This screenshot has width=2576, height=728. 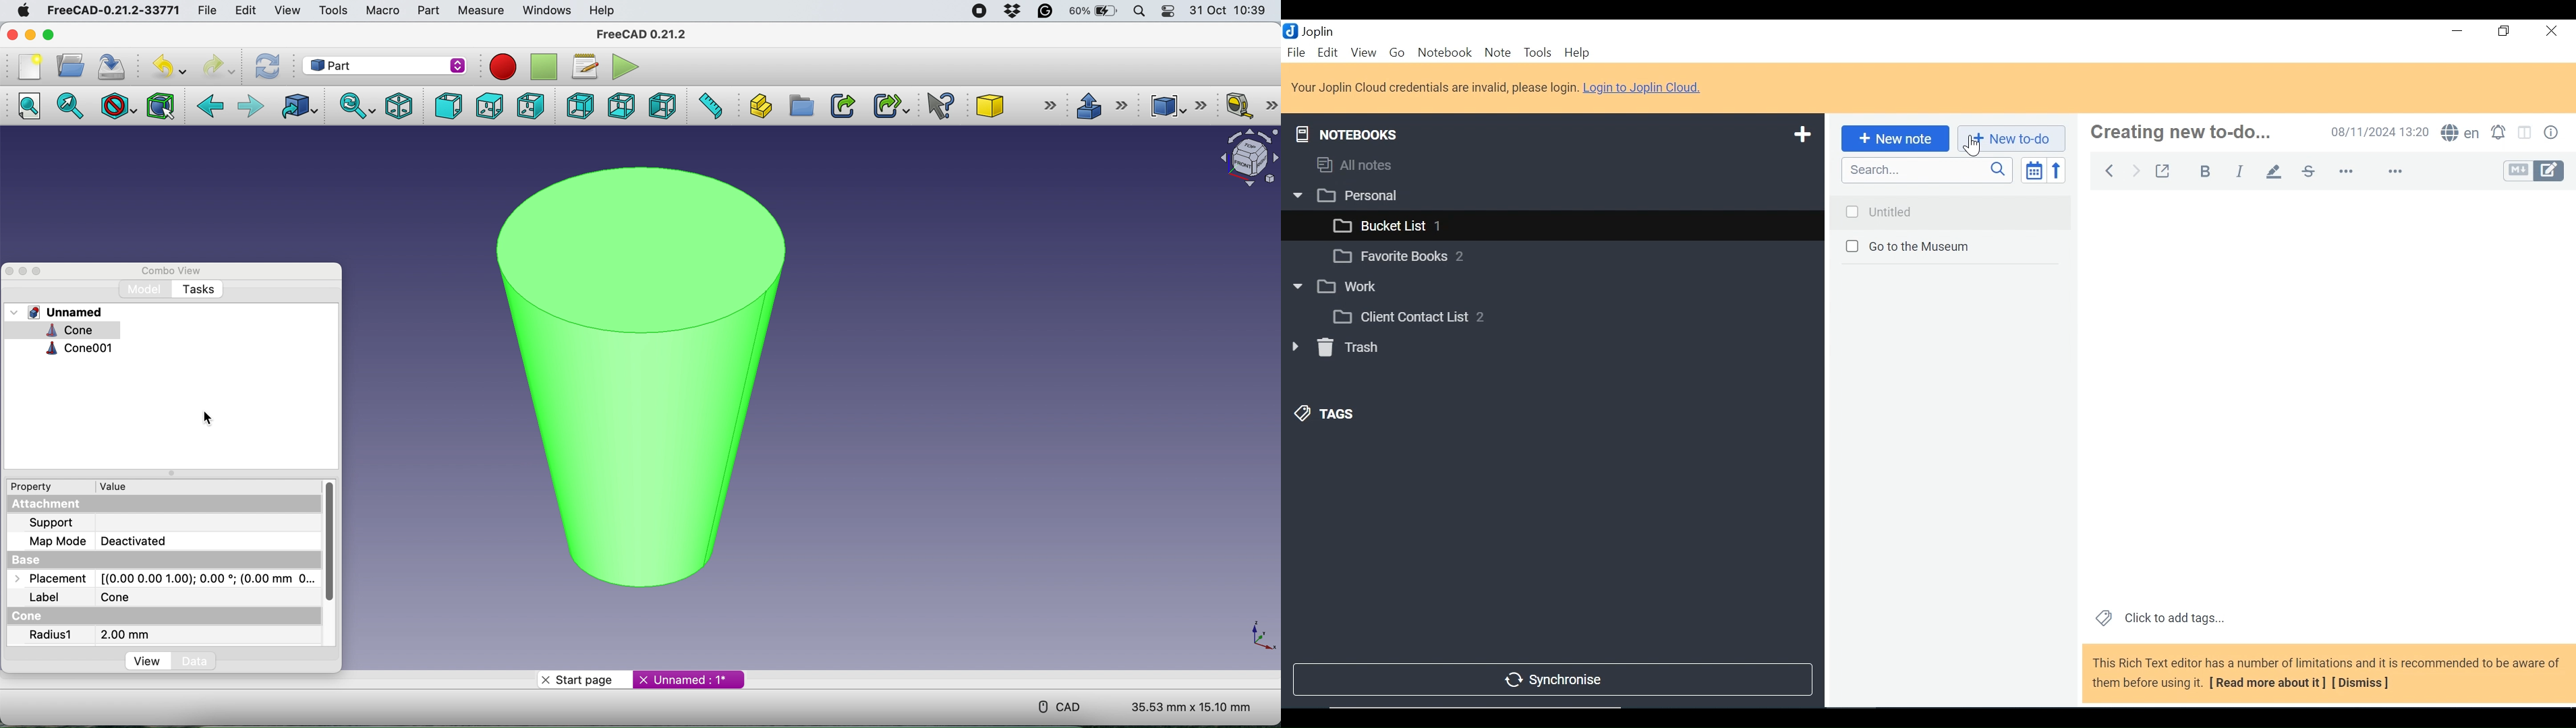 I want to click on Date and Time, so click(x=2381, y=133).